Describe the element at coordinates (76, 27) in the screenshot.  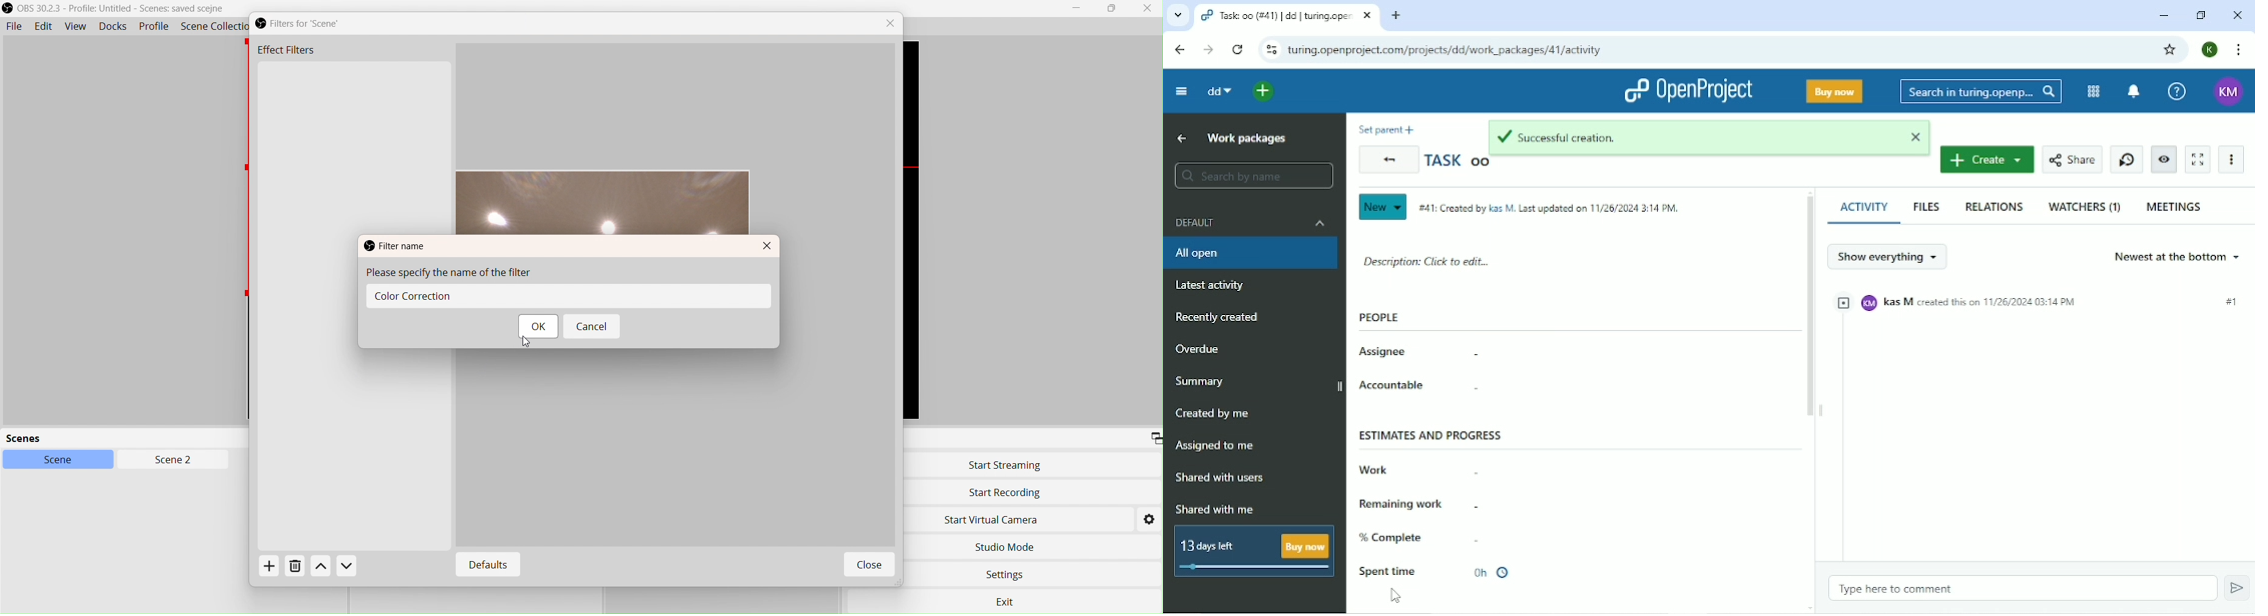
I see `View` at that location.